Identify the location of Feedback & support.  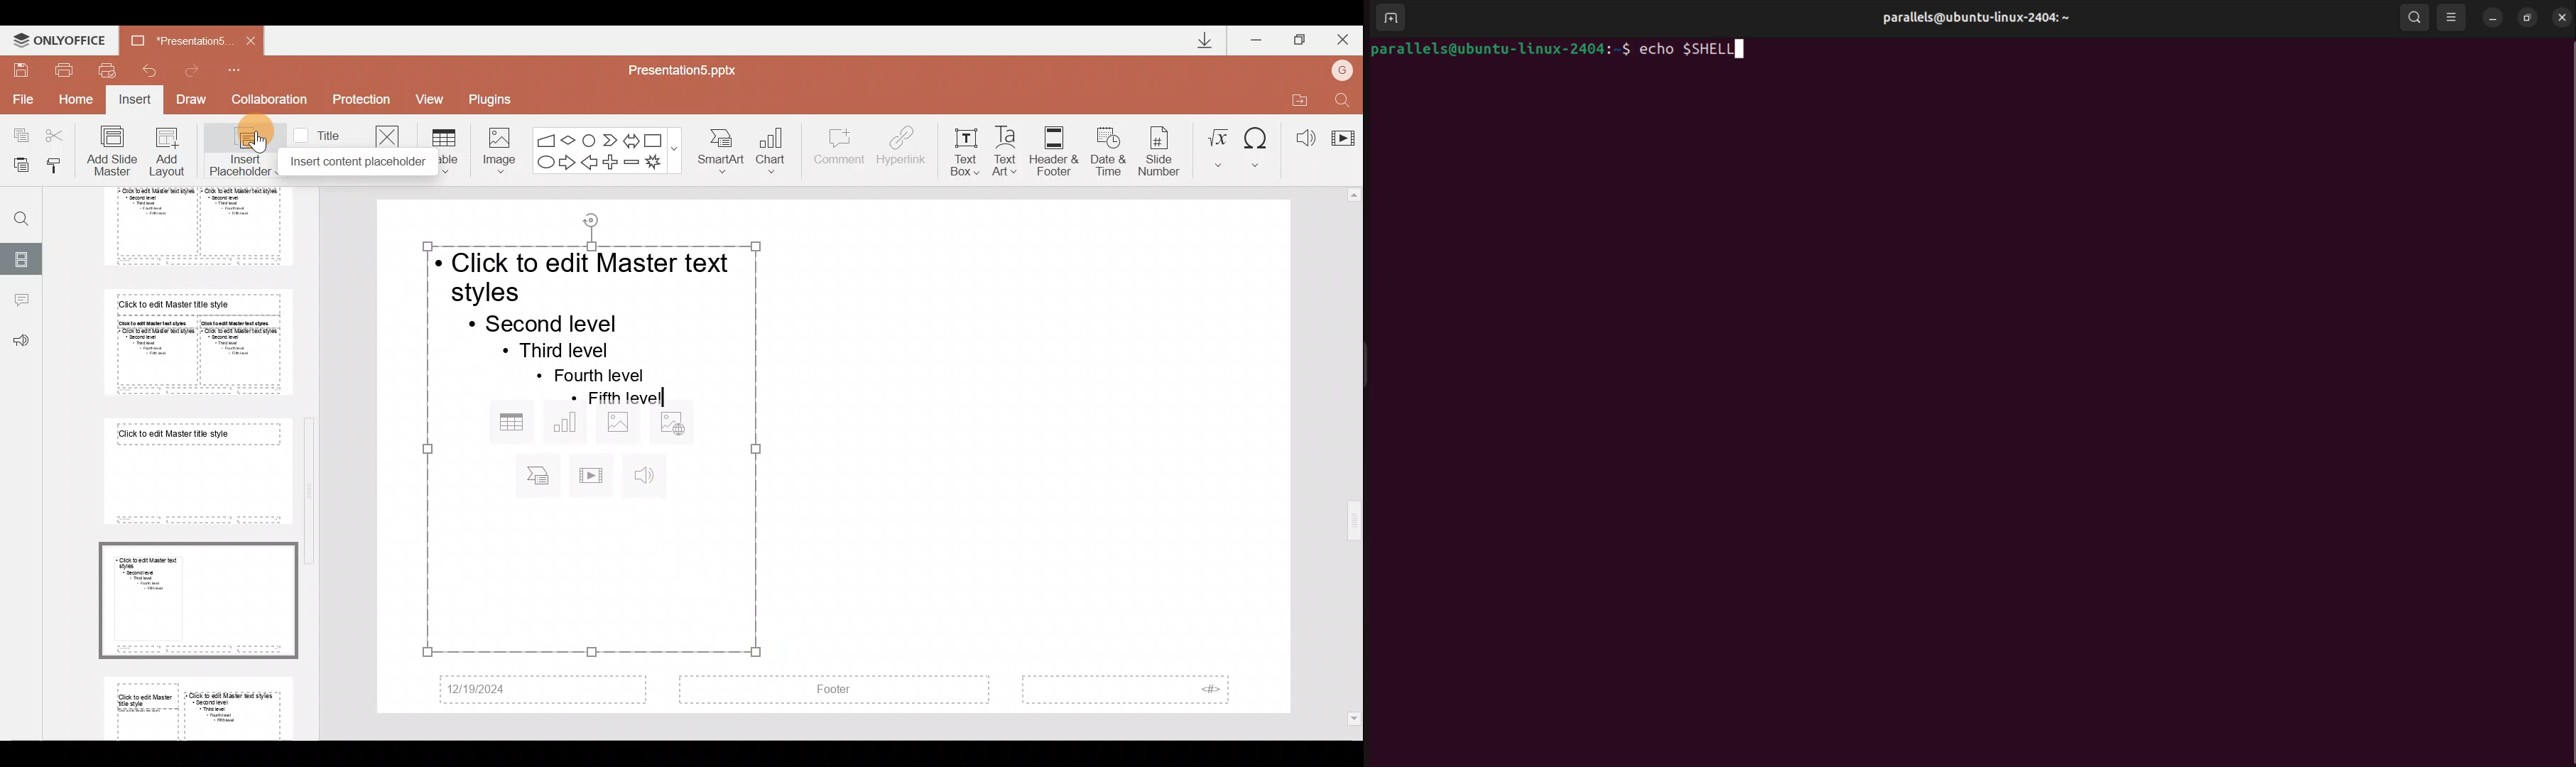
(21, 342).